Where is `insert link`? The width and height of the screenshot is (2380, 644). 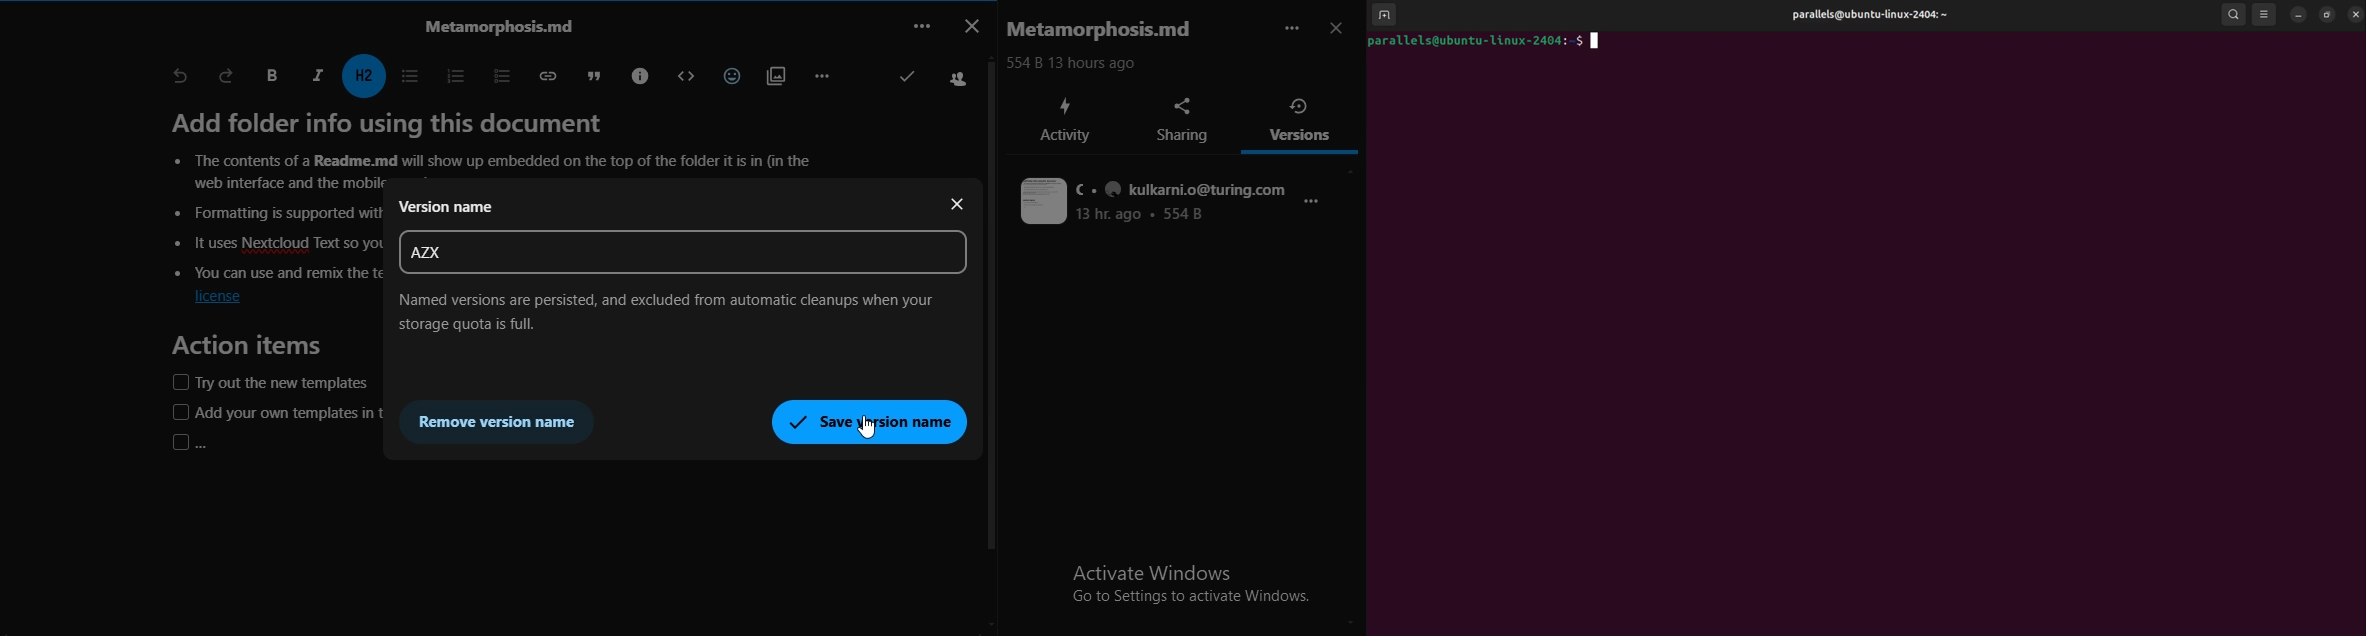
insert link is located at coordinates (544, 75).